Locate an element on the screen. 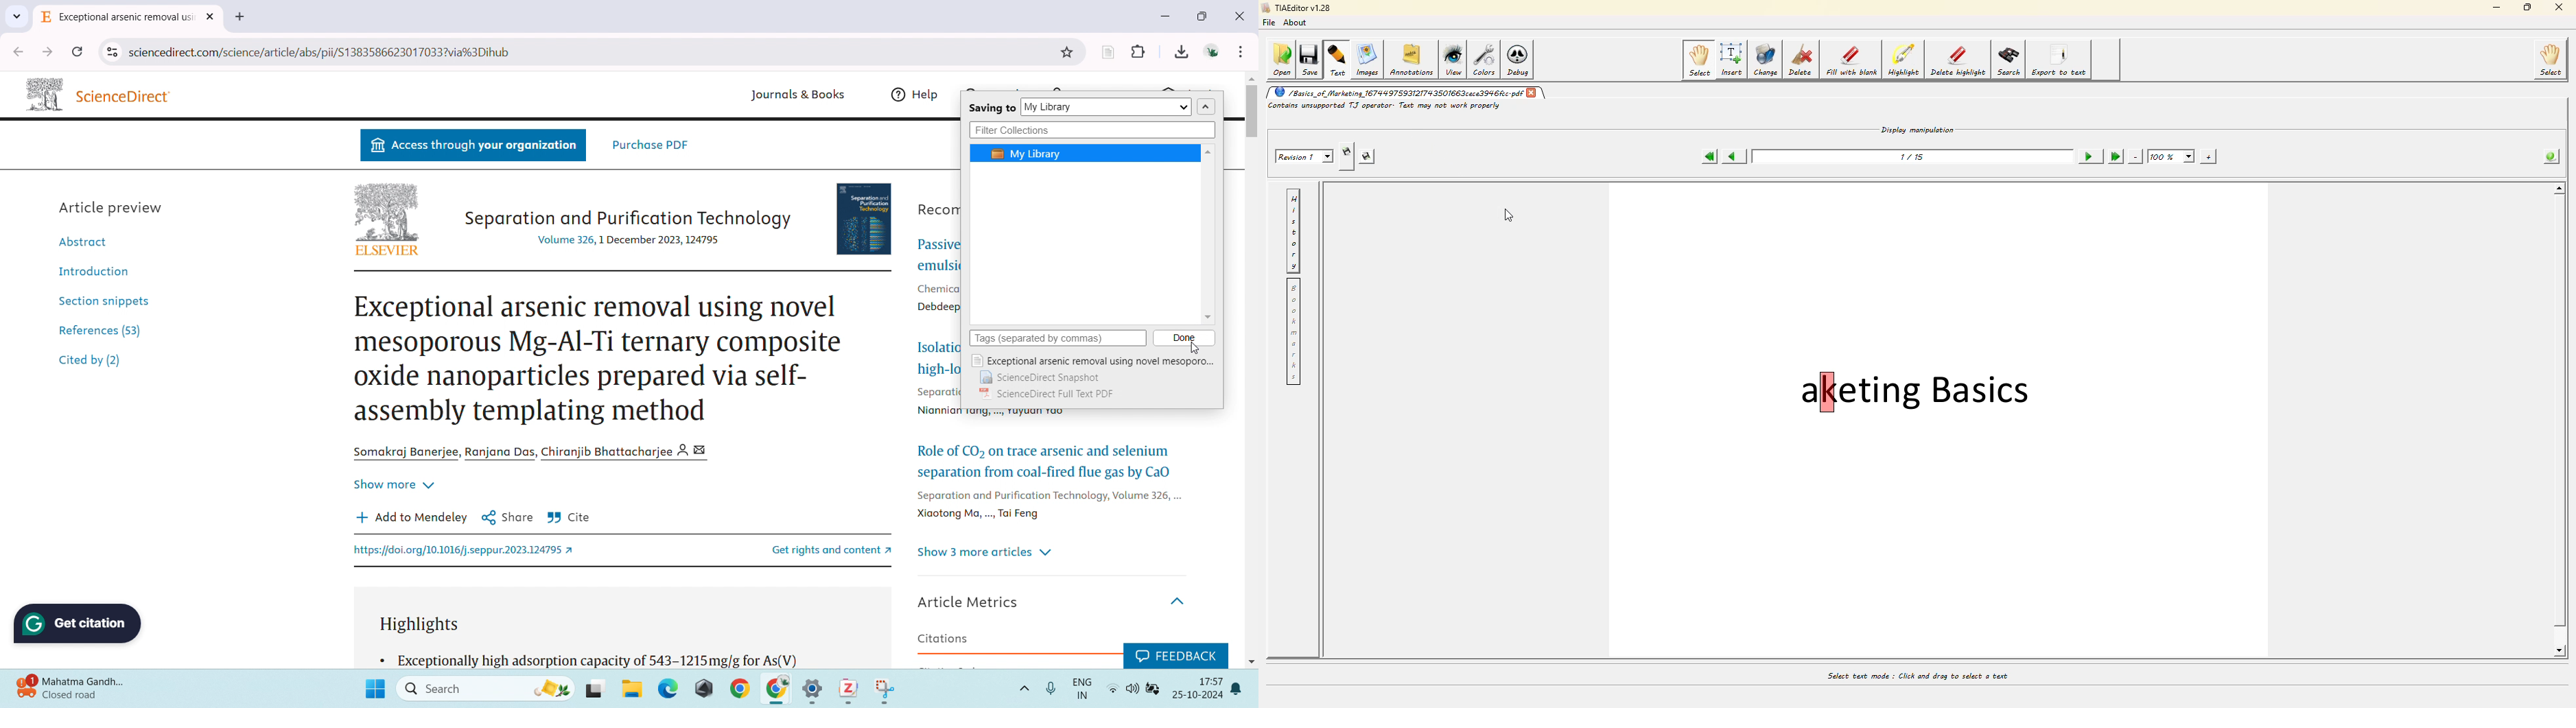 Image resolution: width=2576 pixels, height=728 pixels. Exceptional arsenic removal using novel mesoporo... is located at coordinates (1093, 361).